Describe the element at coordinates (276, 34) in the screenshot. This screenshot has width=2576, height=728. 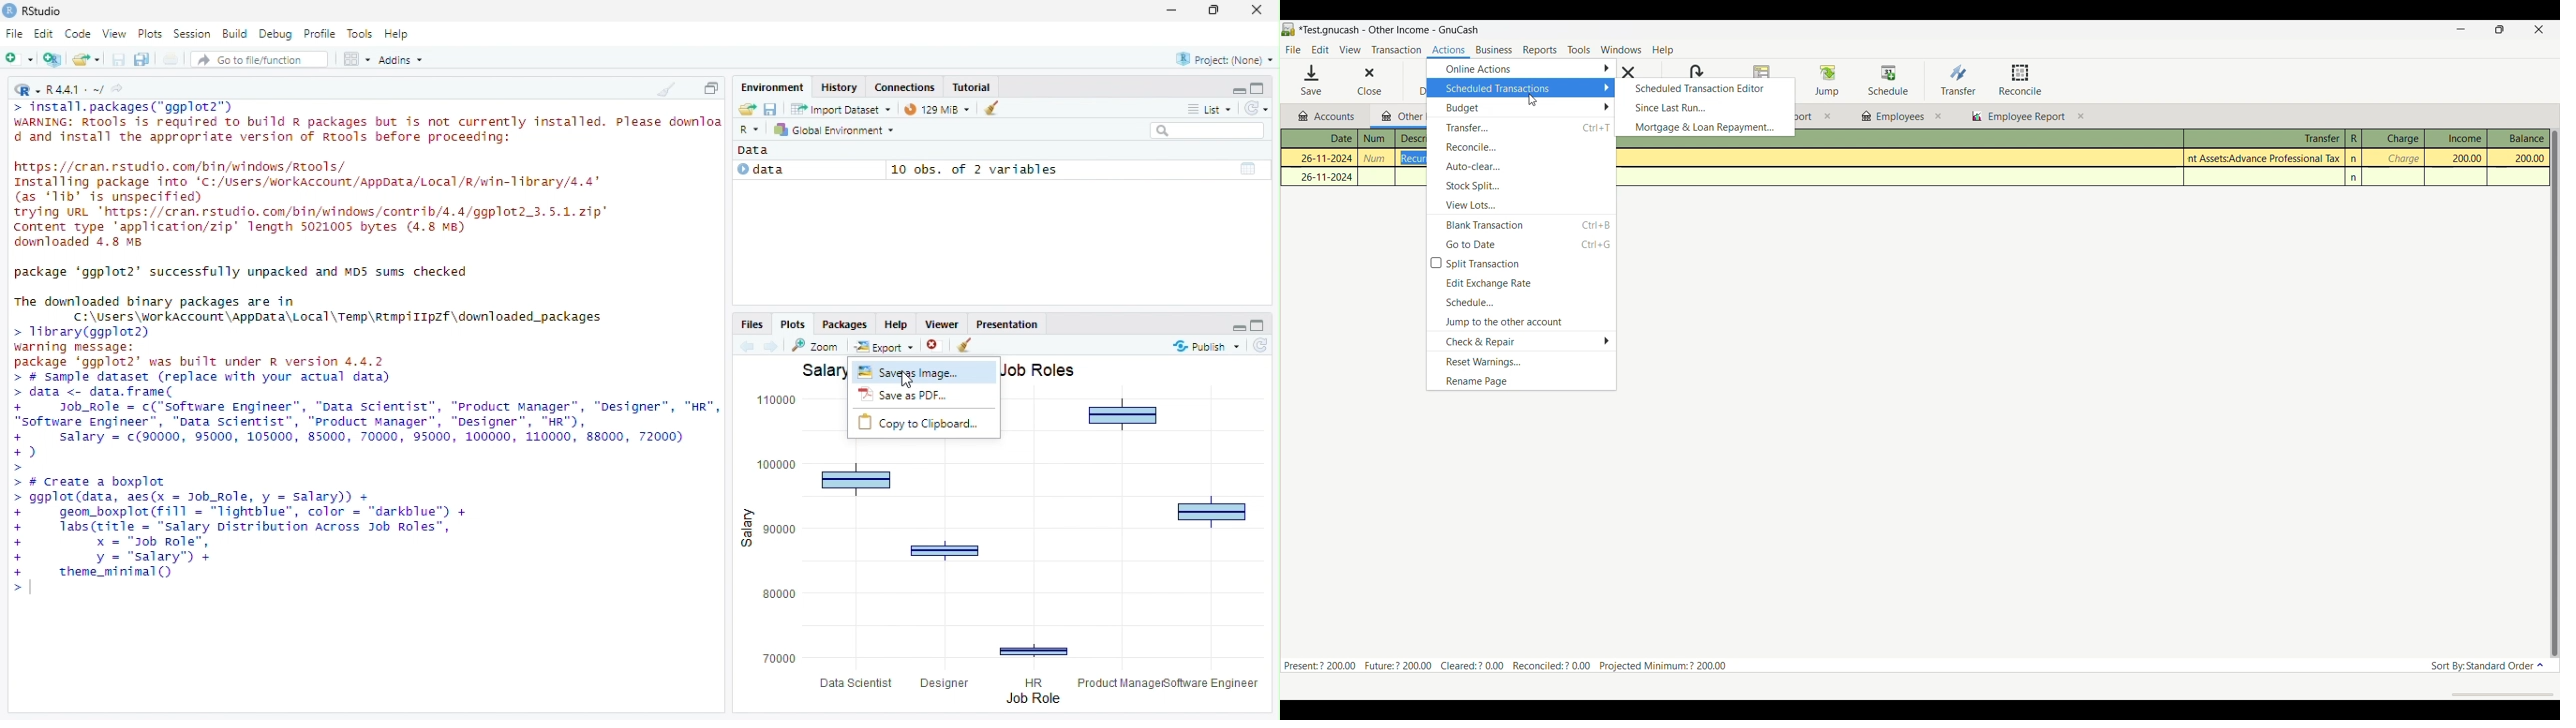
I see `Debug` at that location.